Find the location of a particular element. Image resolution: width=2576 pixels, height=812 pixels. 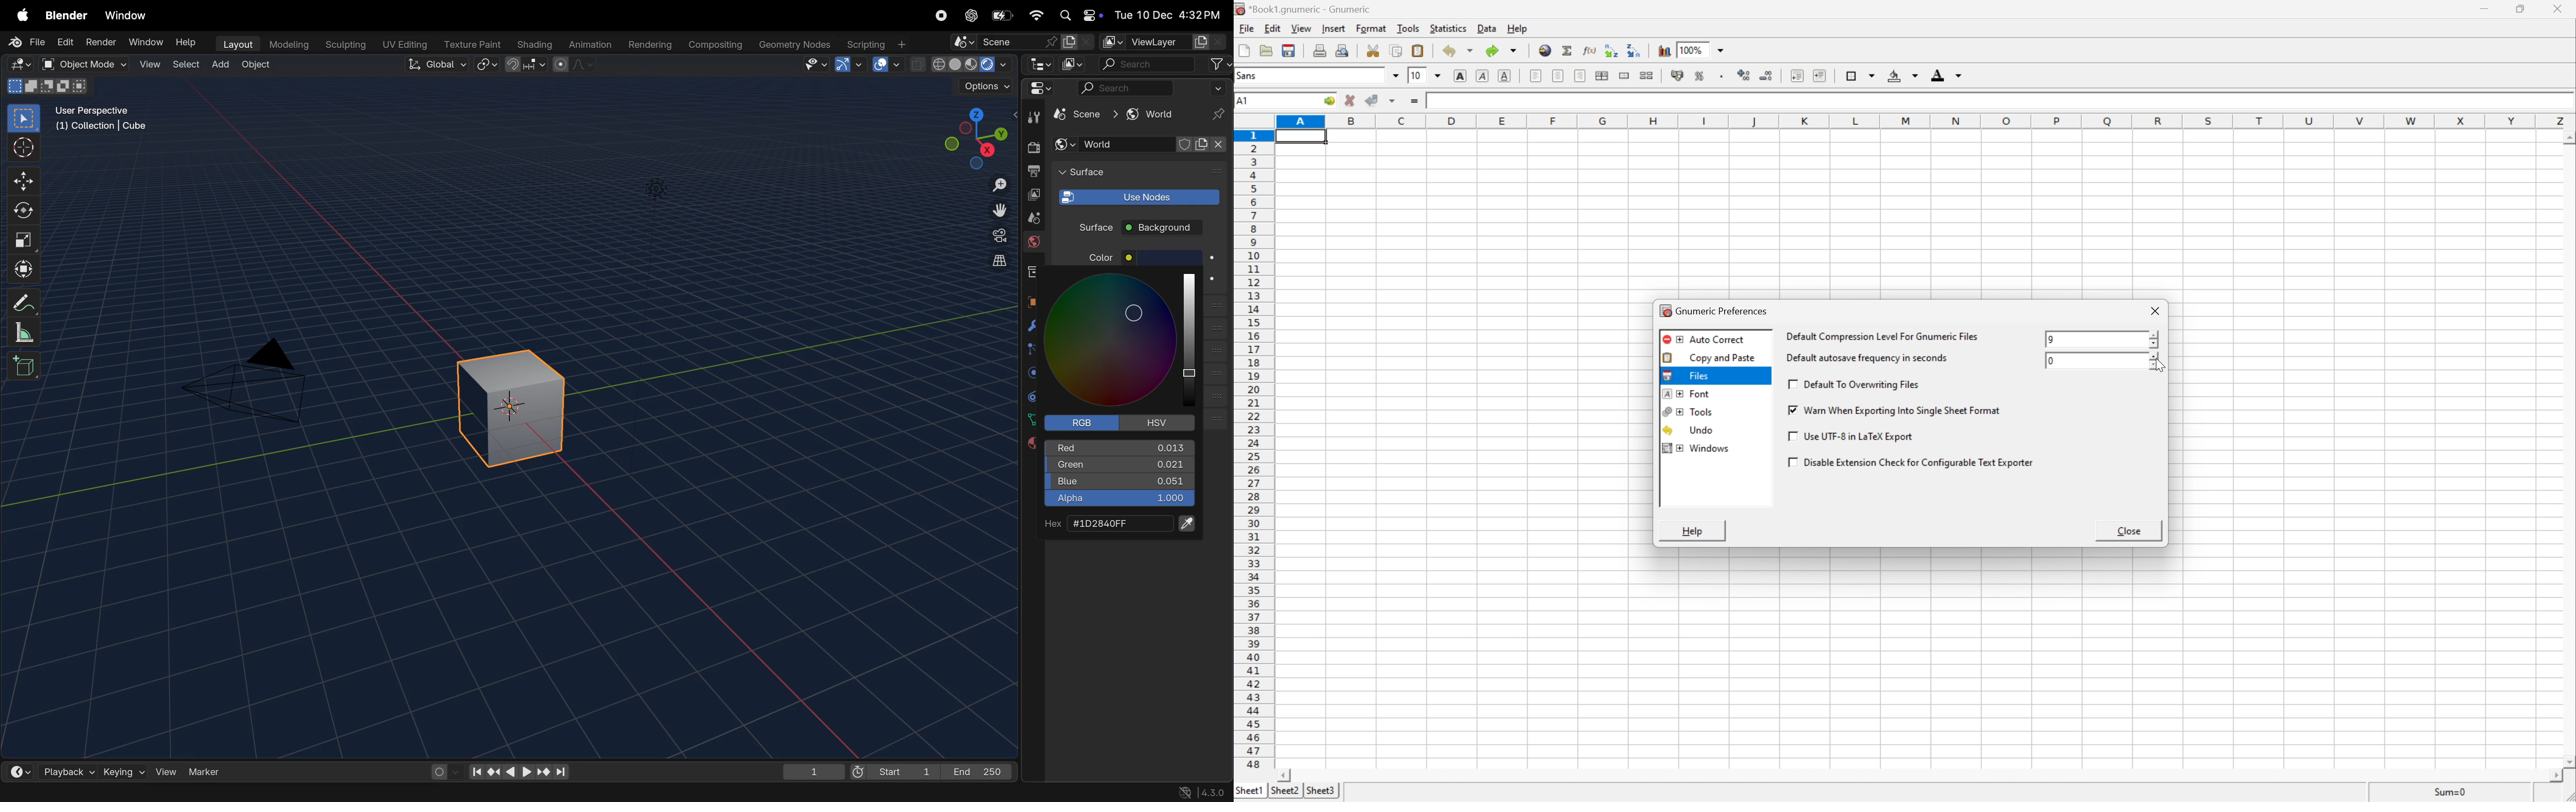

background color is located at coordinates (1905, 76).